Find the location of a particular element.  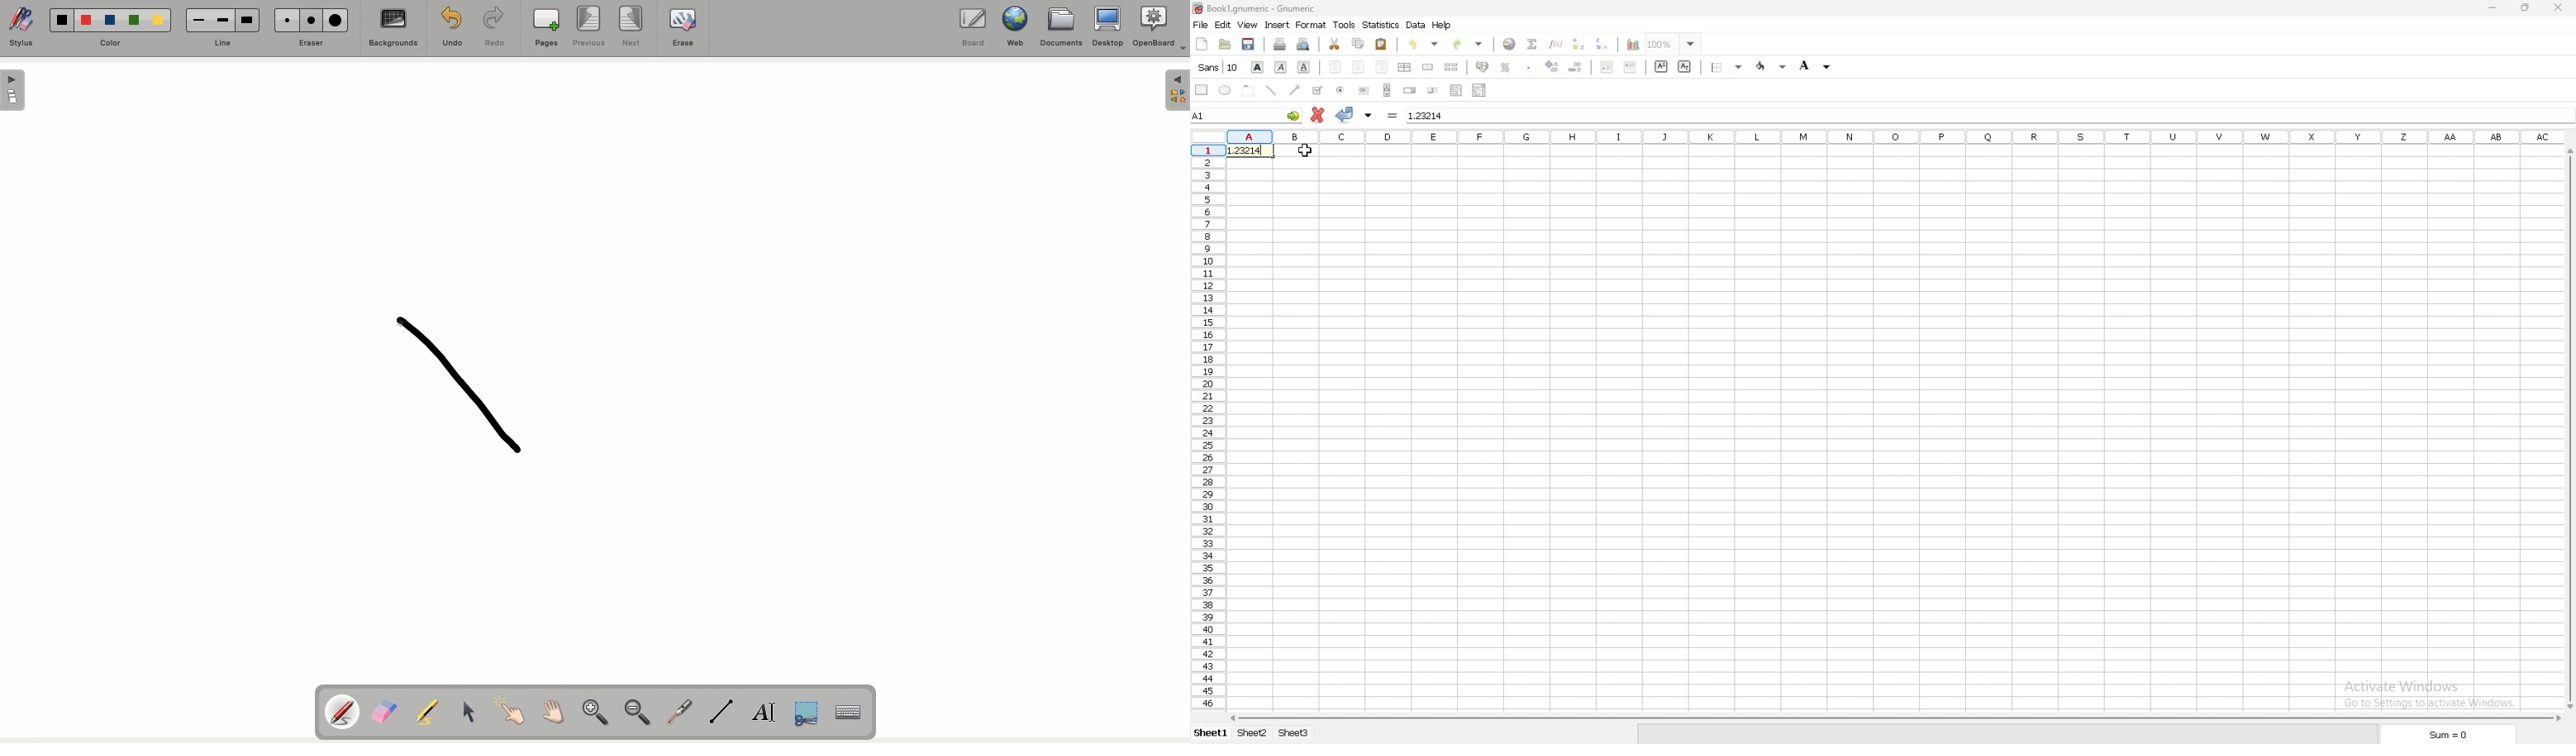

close is located at coordinates (2560, 7).